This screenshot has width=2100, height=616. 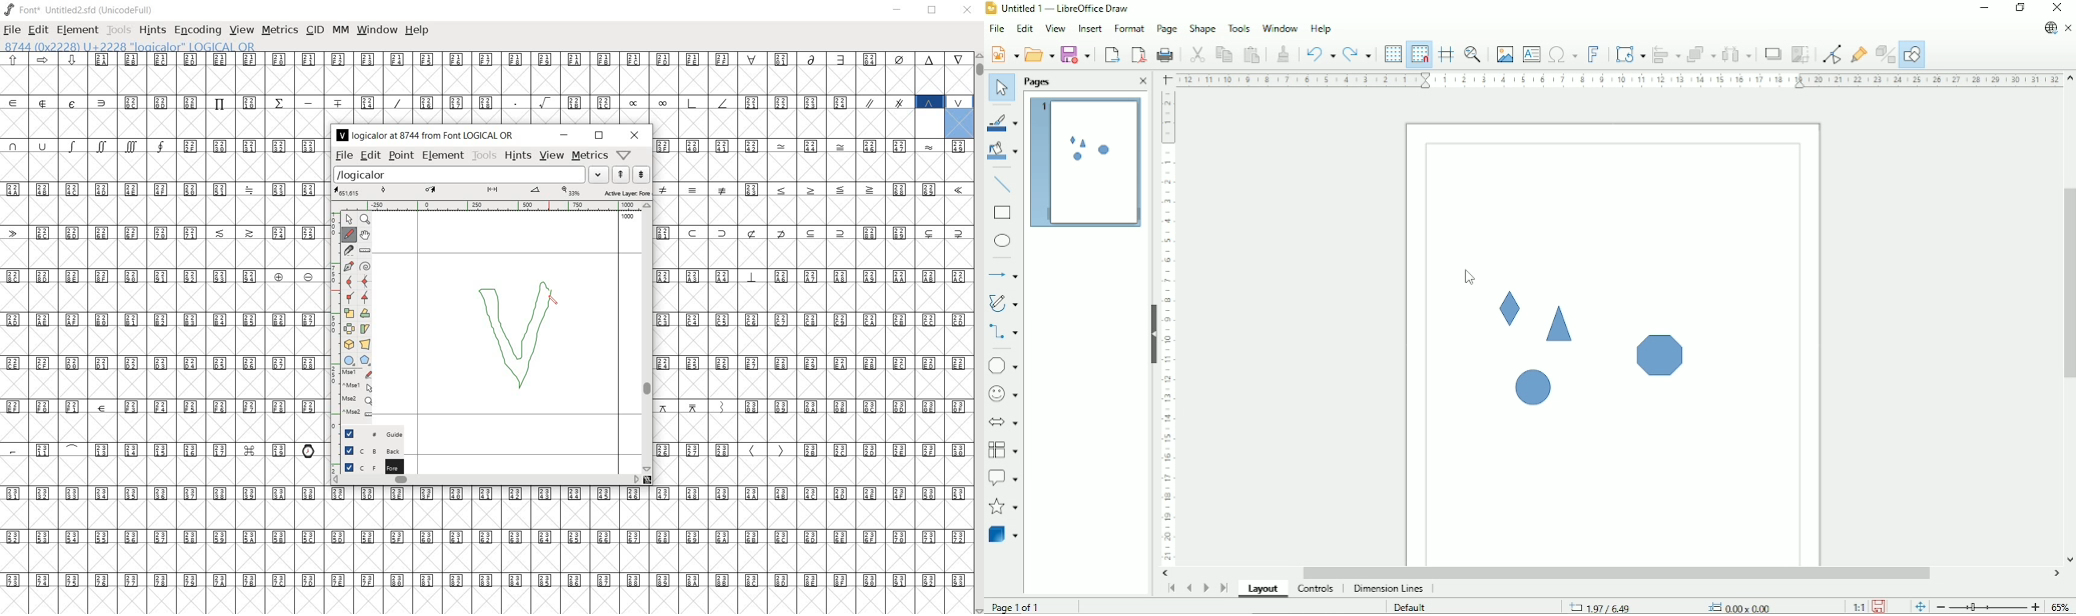 What do you see at coordinates (650, 571) in the screenshot?
I see `glyph characters` at bounding box center [650, 571].